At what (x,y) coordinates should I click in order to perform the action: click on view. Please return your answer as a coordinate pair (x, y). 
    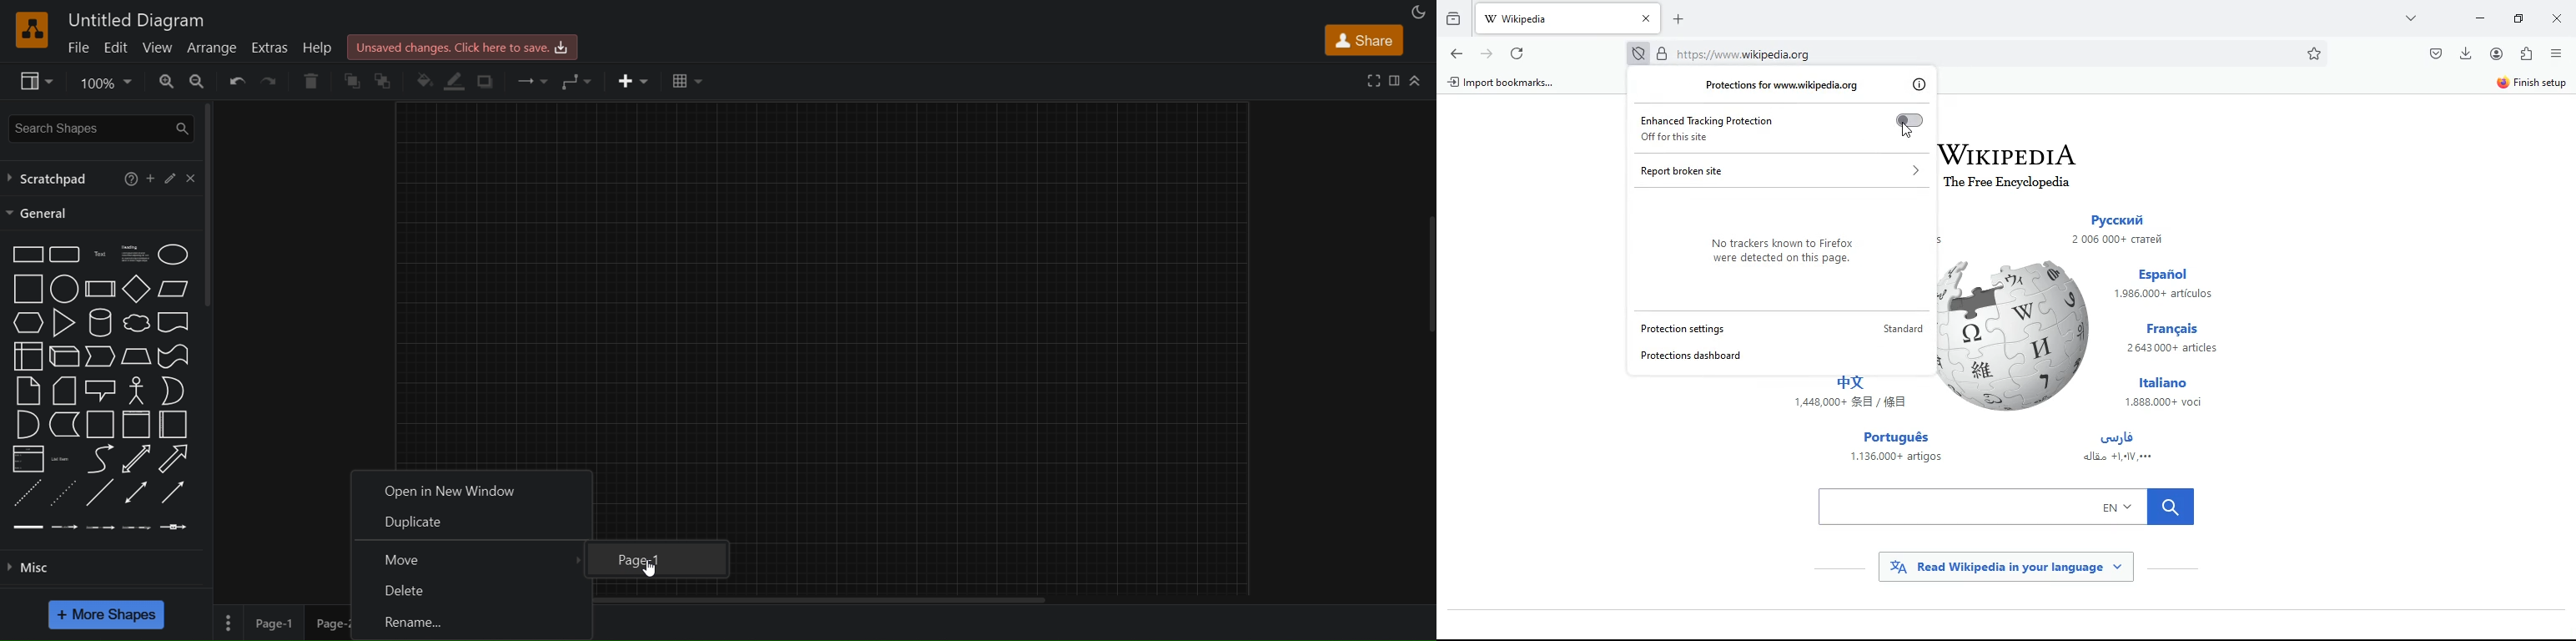
    Looking at the image, I should click on (34, 82).